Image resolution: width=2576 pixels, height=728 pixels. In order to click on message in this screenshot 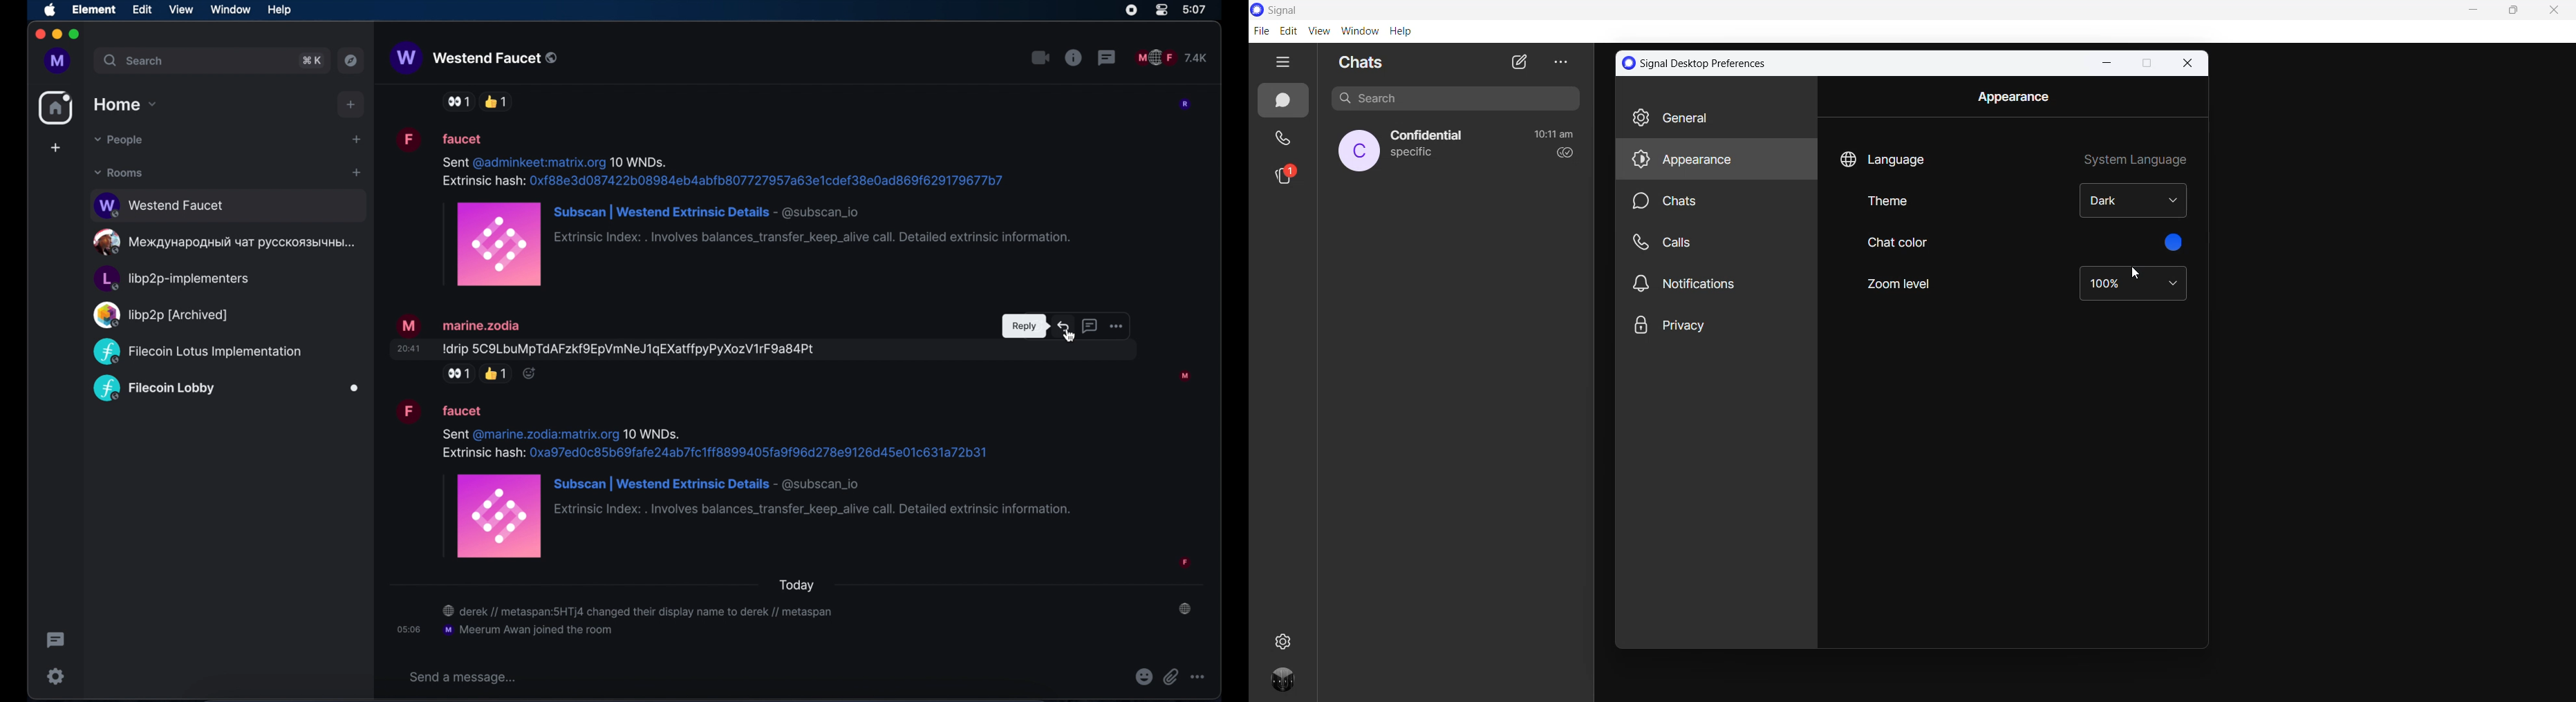, I will do `click(733, 206)`.